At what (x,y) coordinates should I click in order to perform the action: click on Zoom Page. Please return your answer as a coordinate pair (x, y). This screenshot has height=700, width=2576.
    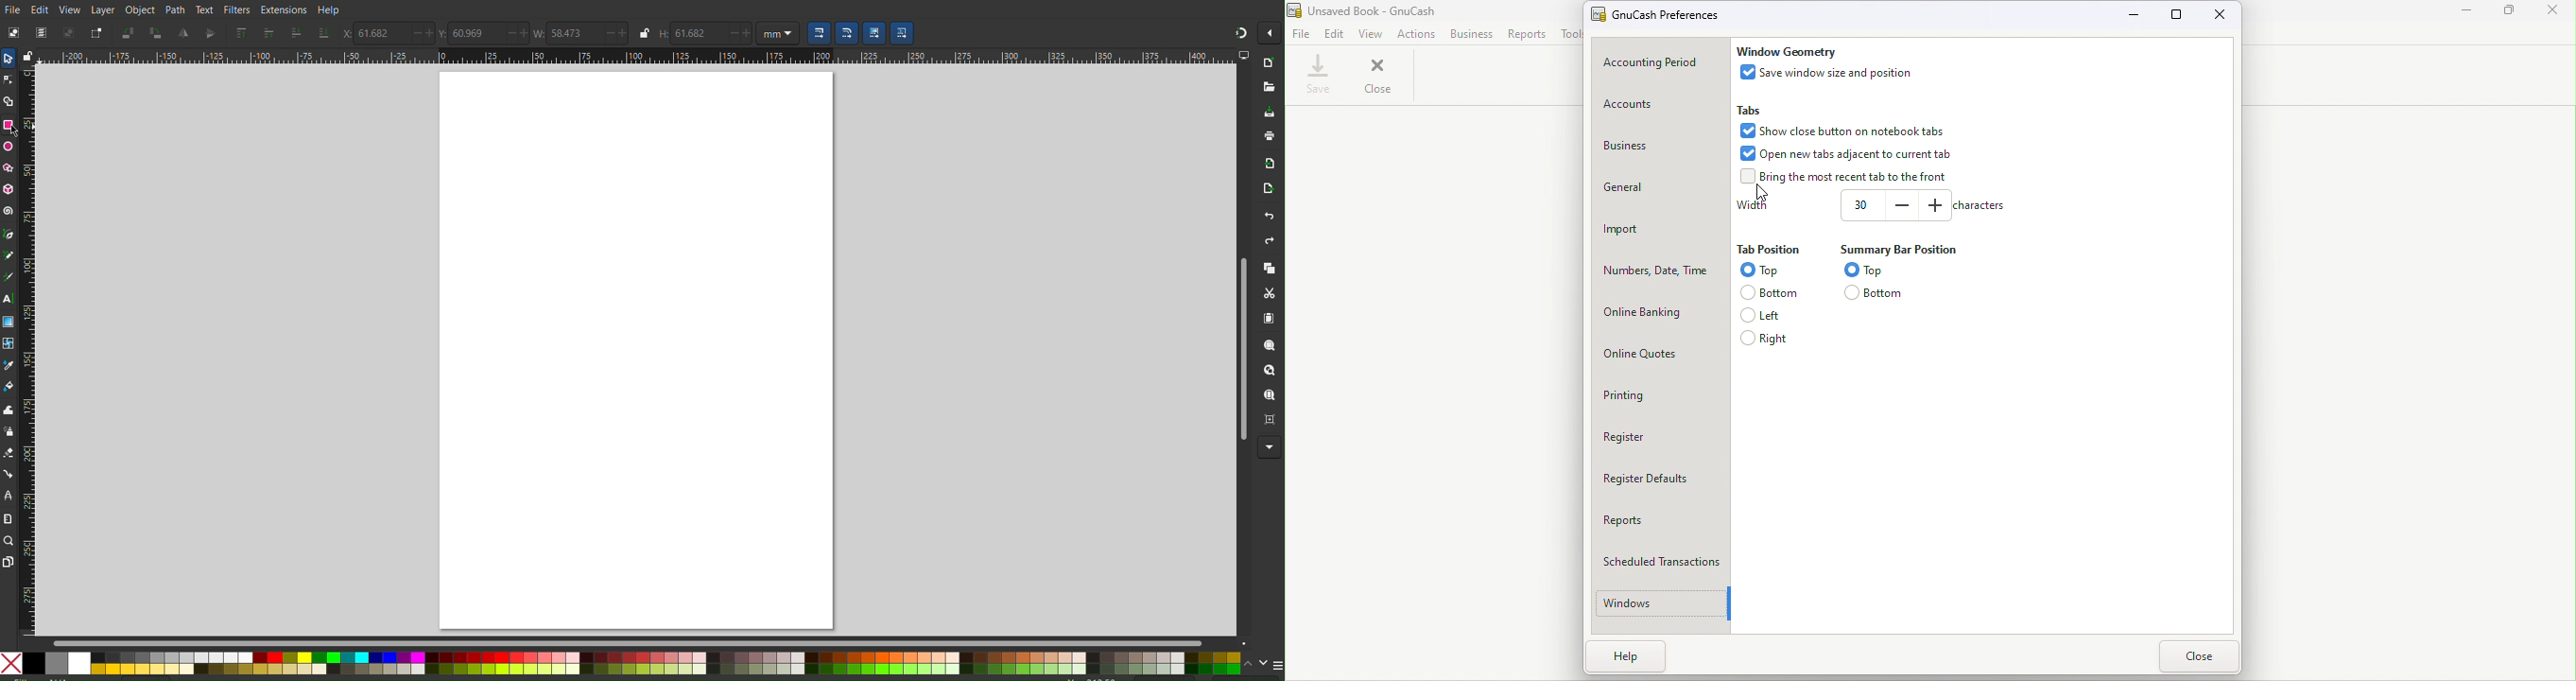
    Looking at the image, I should click on (1270, 397).